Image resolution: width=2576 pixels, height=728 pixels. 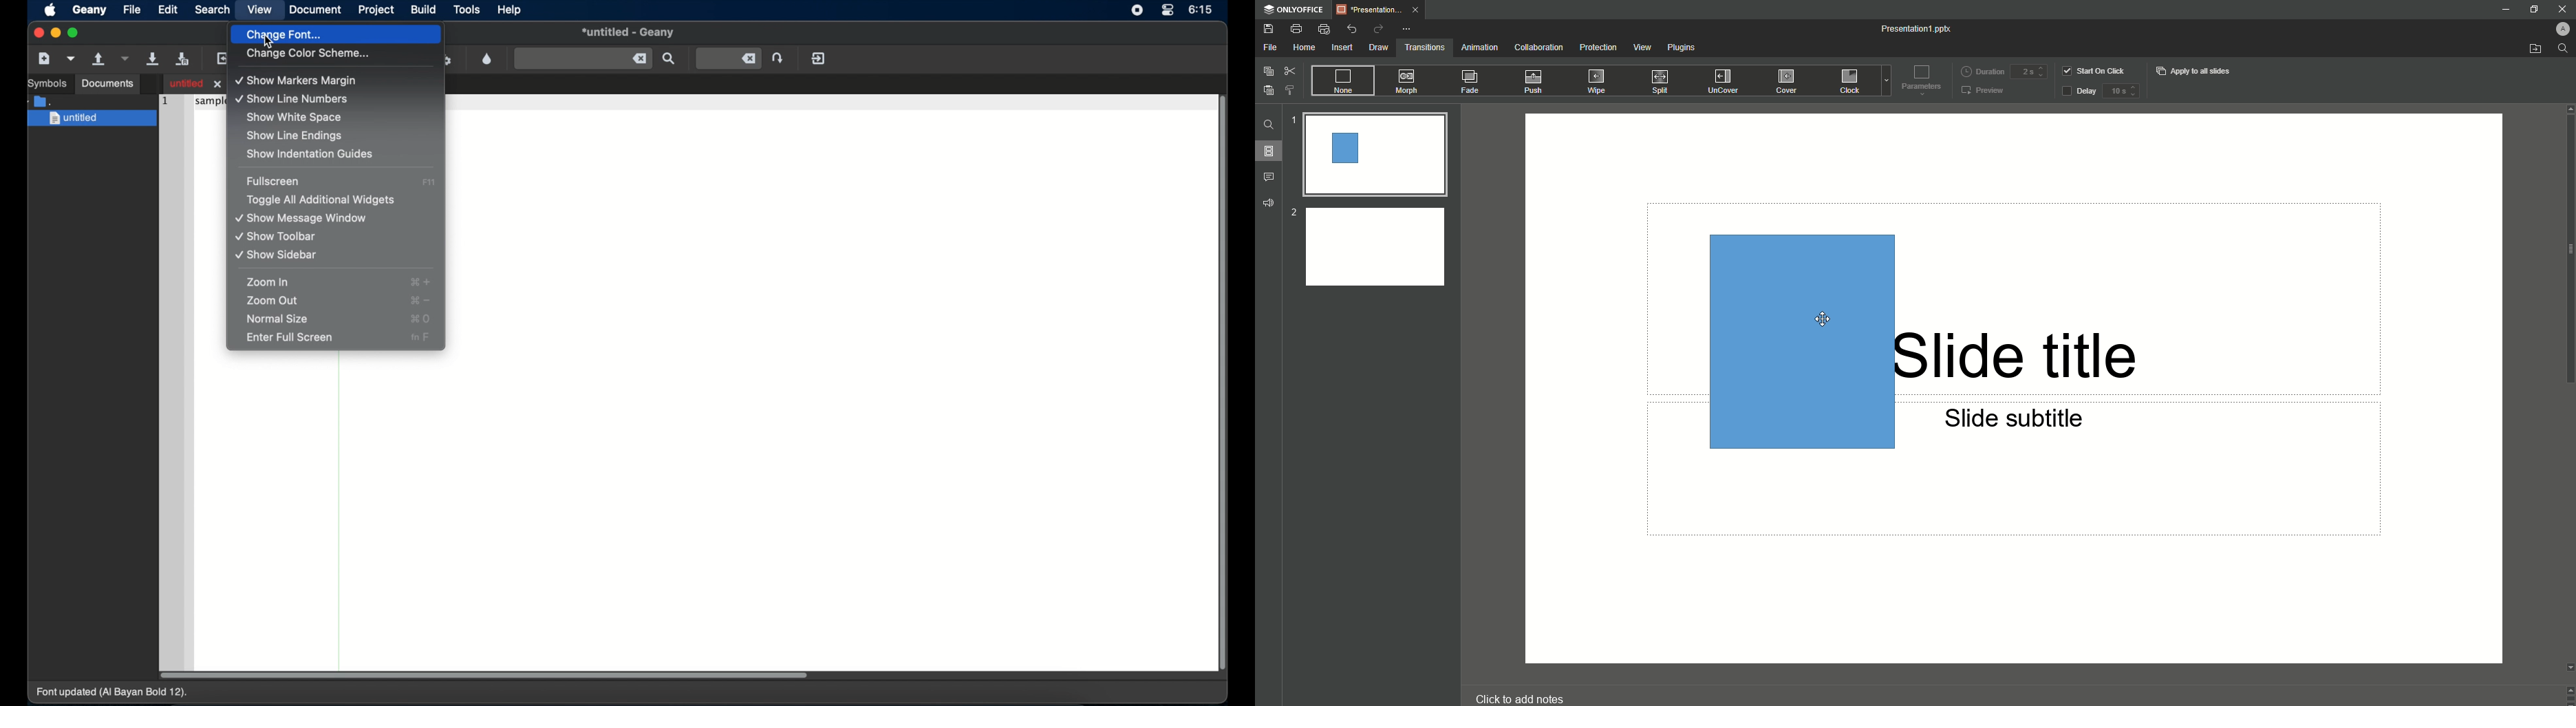 What do you see at coordinates (2560, 10) in the screenshot?
I see `Close` at bounding box center [2560, 10].